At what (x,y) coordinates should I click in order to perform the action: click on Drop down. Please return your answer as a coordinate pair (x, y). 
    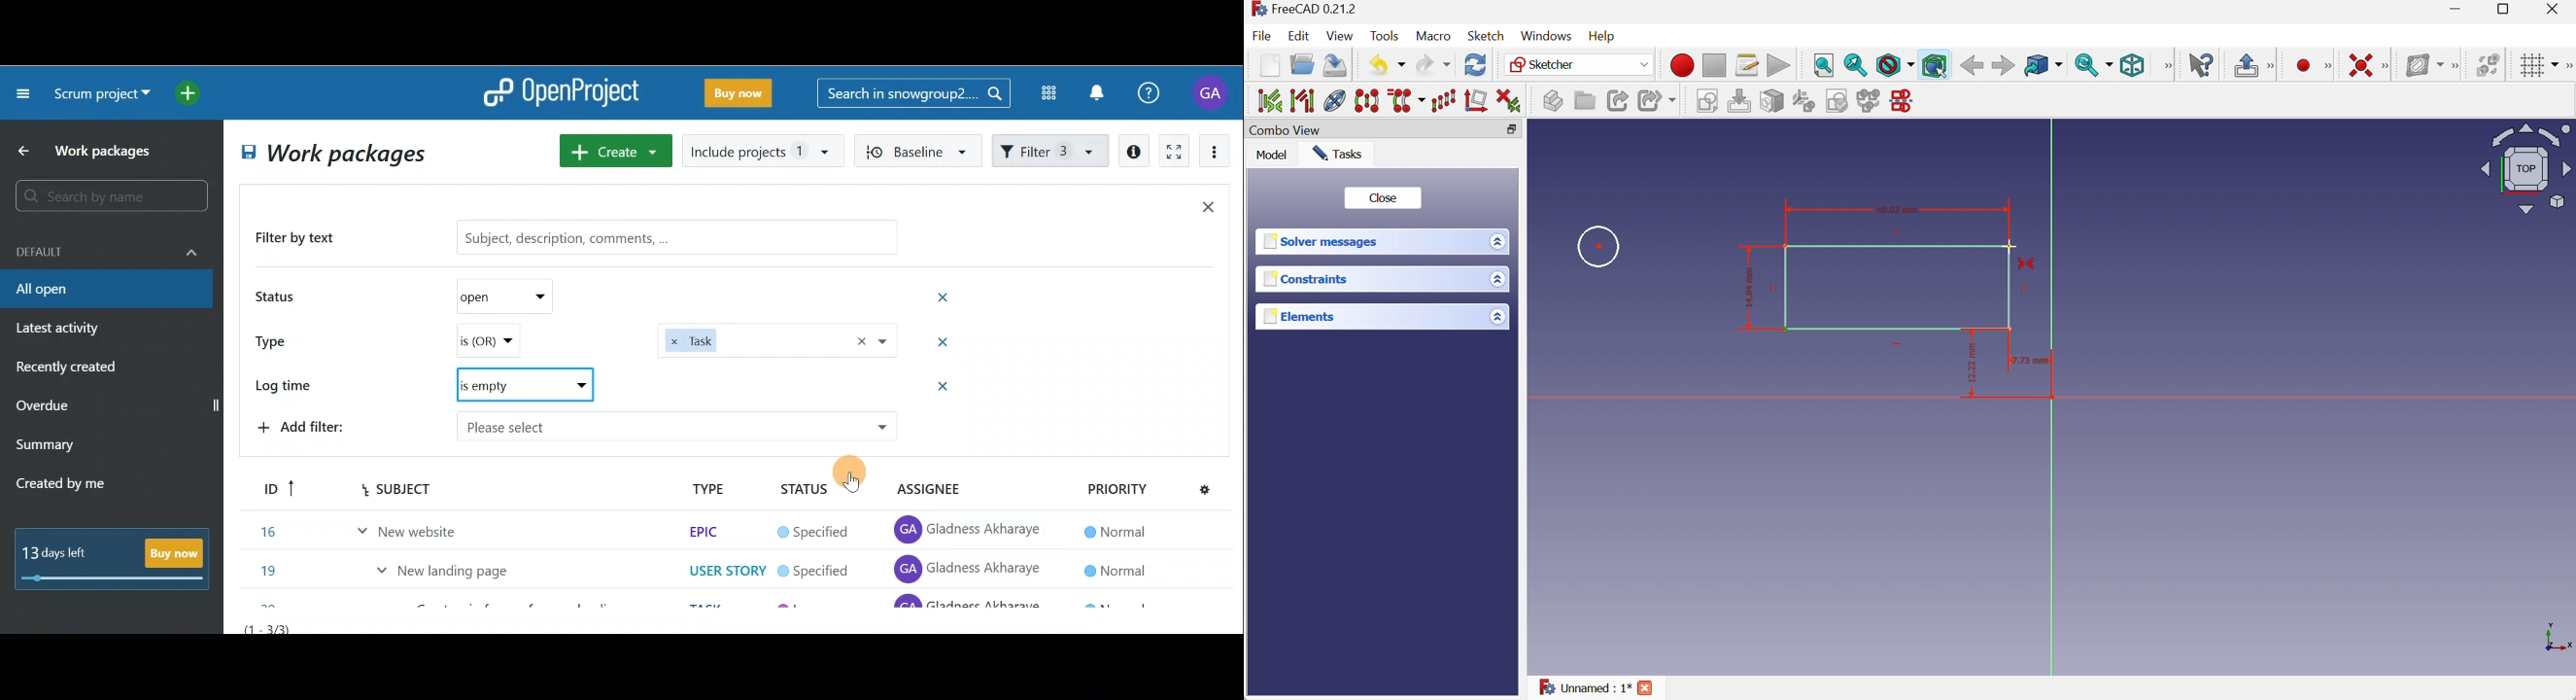
    Looking at the image, I should click on (1501, 241).